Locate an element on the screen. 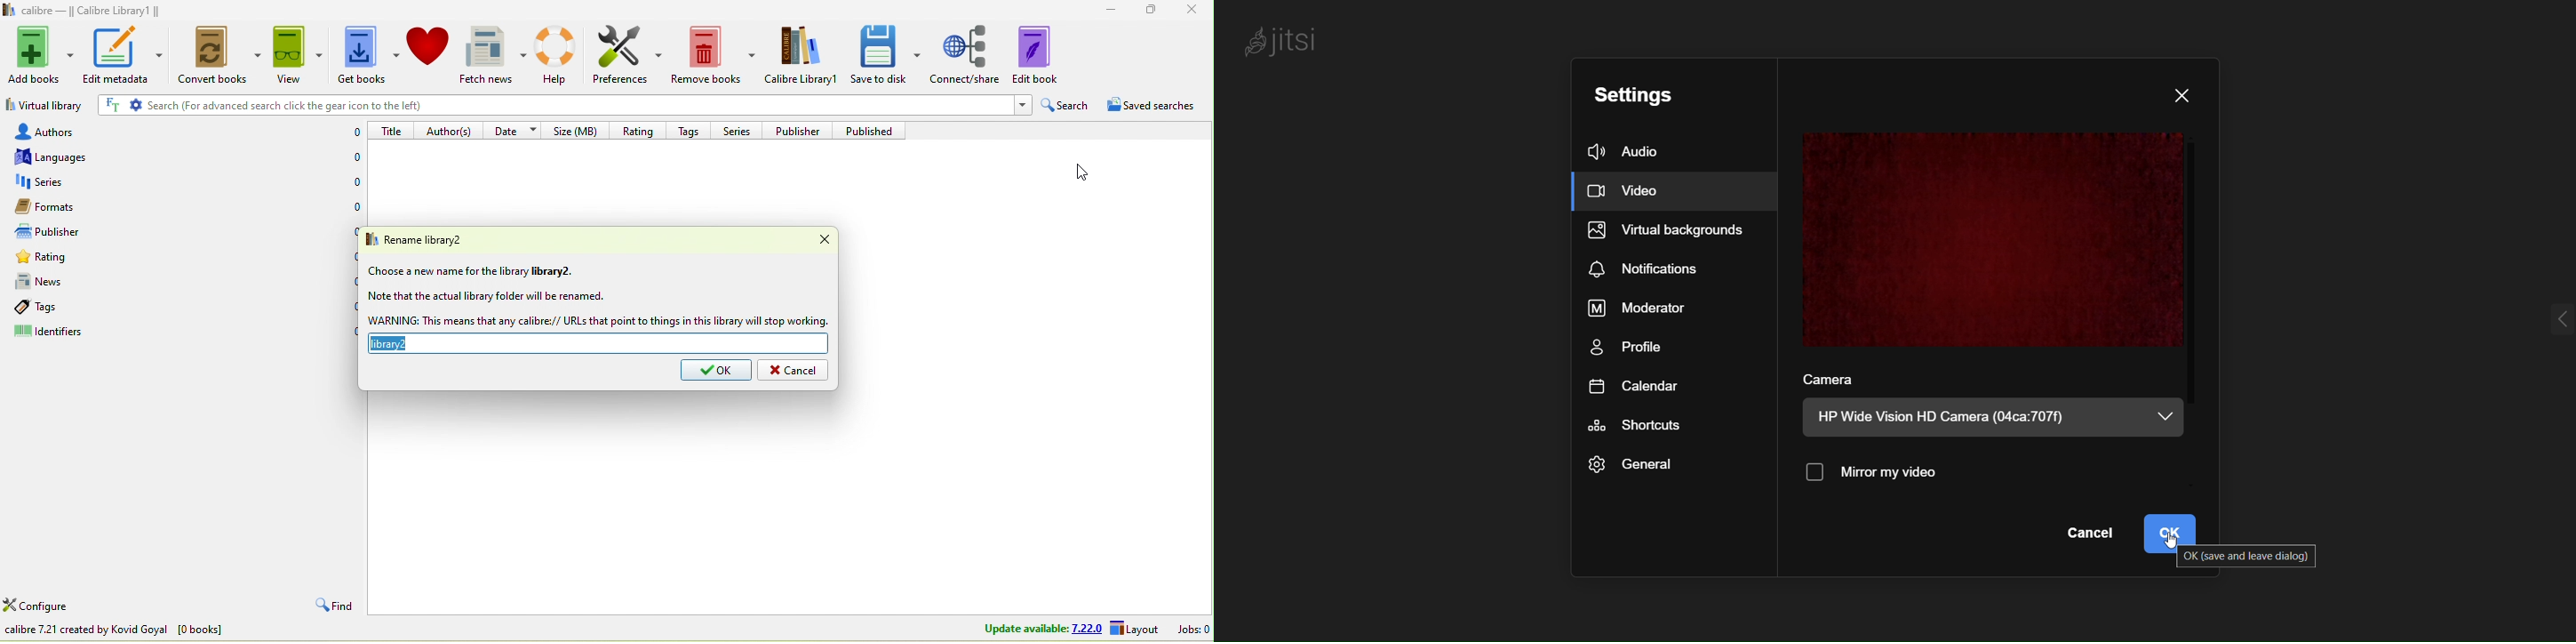 Image resolution: width=2576 pixels, height=644 pixels. search is located at coordinates (1066, 106).